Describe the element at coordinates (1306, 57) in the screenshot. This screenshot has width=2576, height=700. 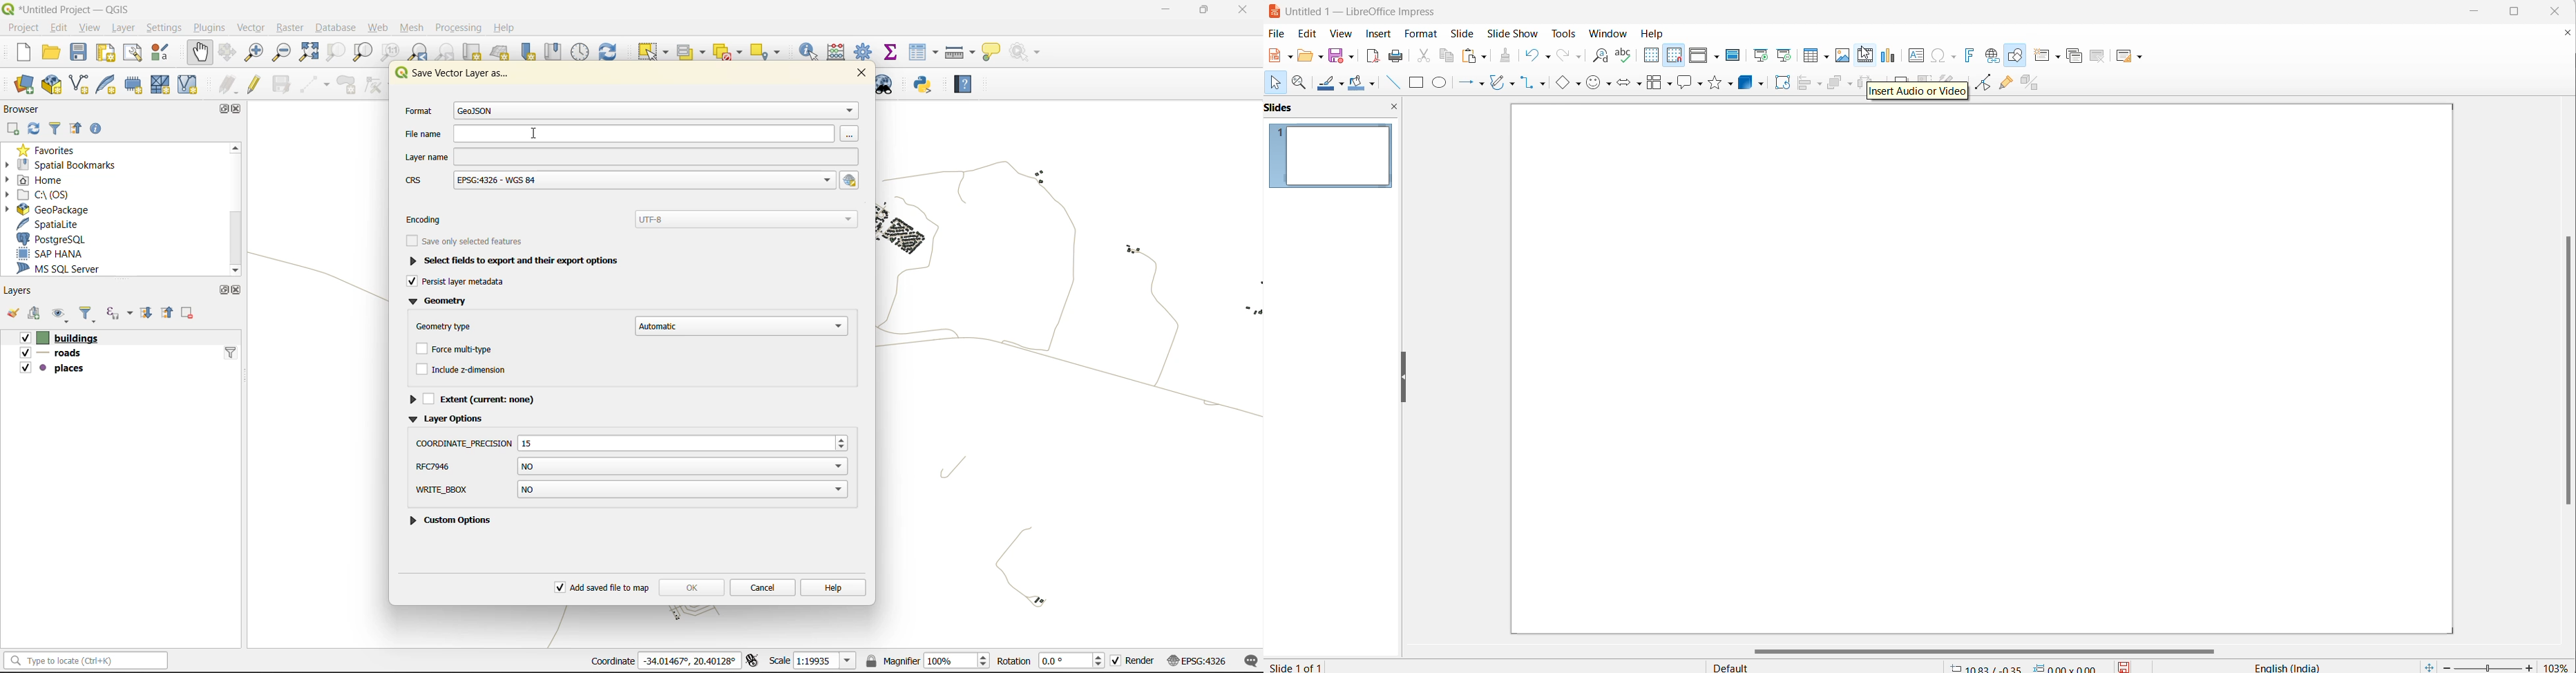
I see `open` at that location.